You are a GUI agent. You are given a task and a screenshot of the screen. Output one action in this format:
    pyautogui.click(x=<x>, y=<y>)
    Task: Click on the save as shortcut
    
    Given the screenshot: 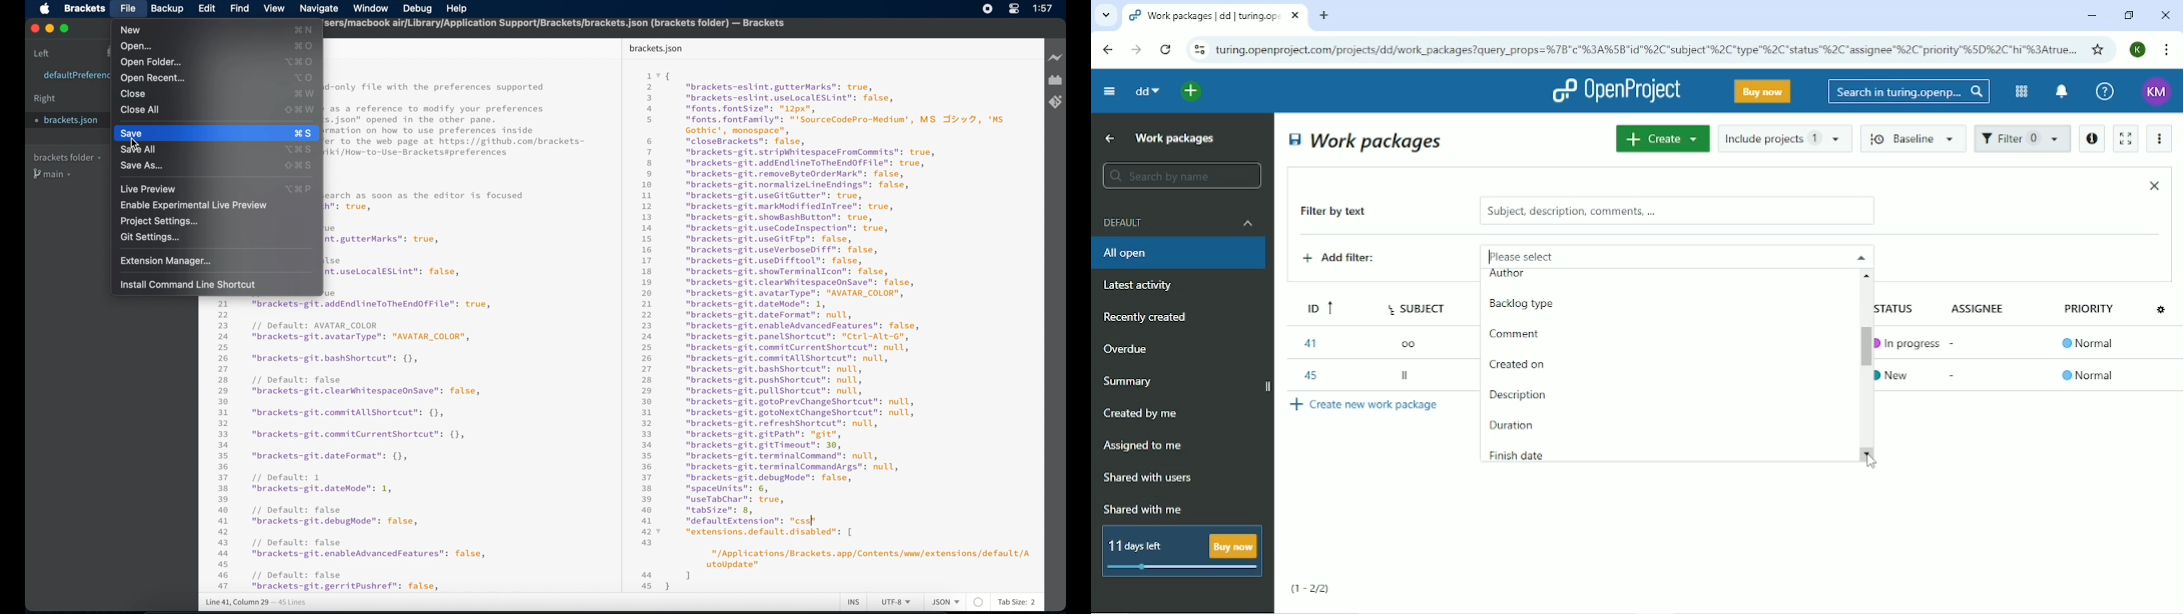 What is the action you would take?
    pyautogui.click(x=298, y=165)
    